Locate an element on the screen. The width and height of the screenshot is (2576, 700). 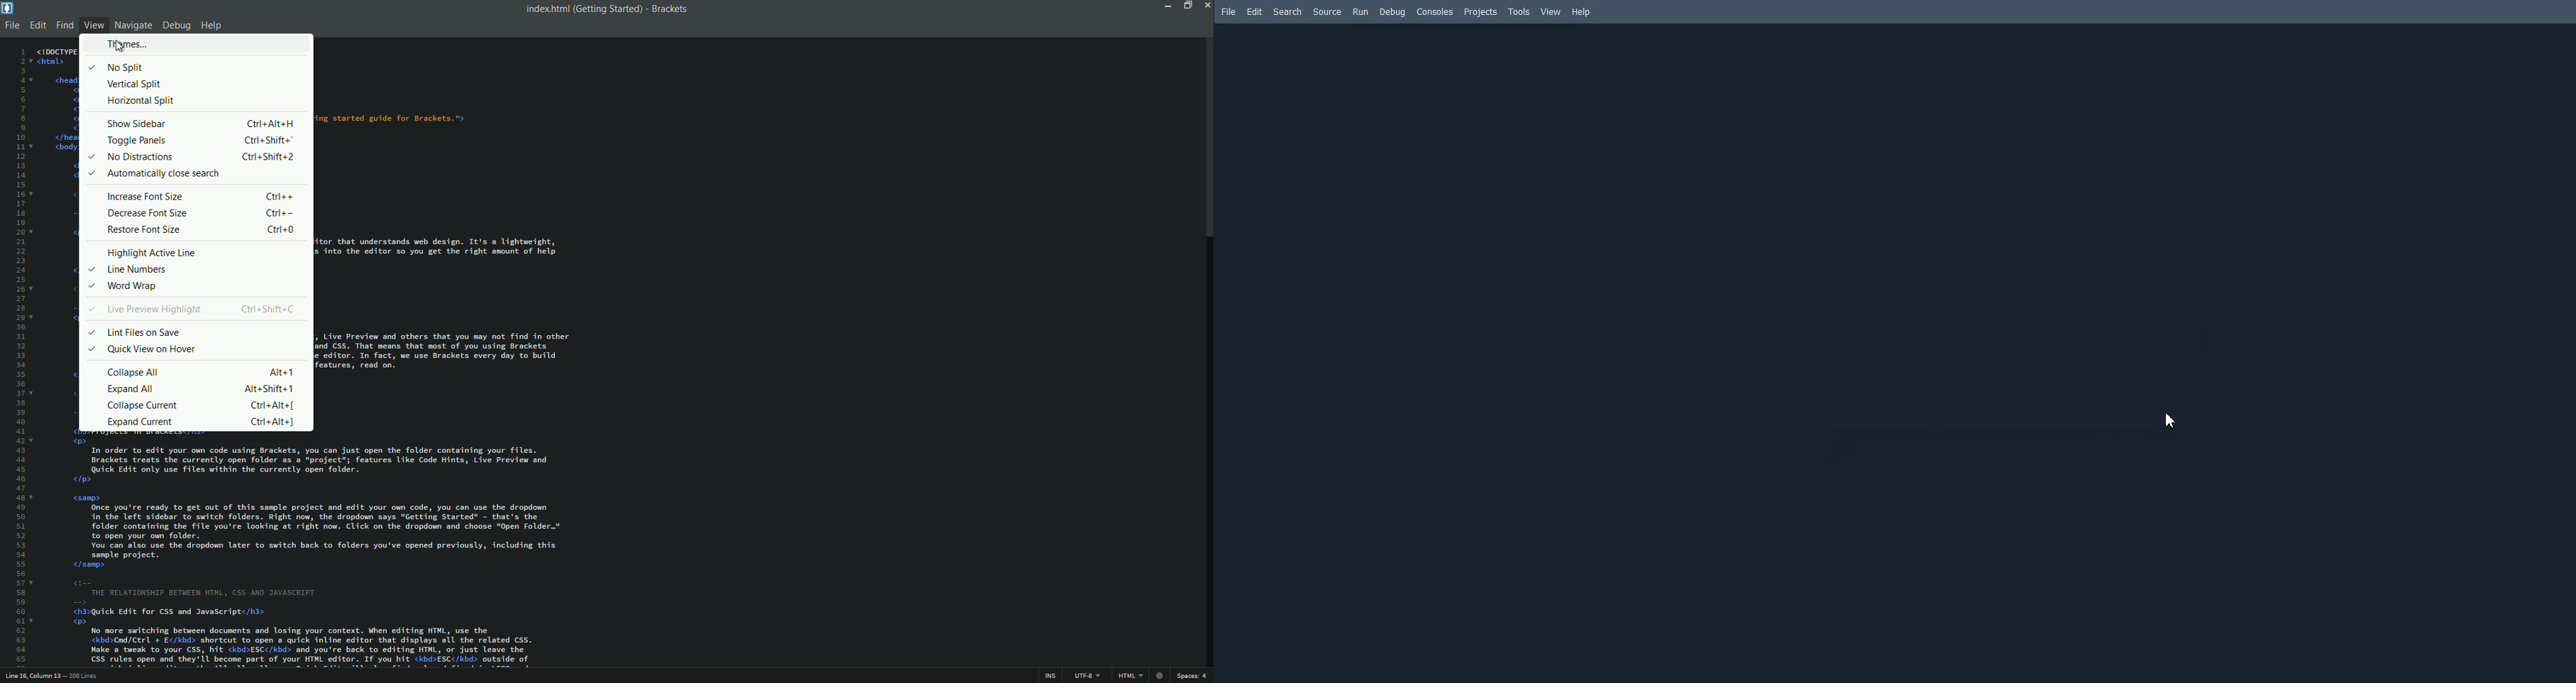
Run is located at coordinates (1360, 12).